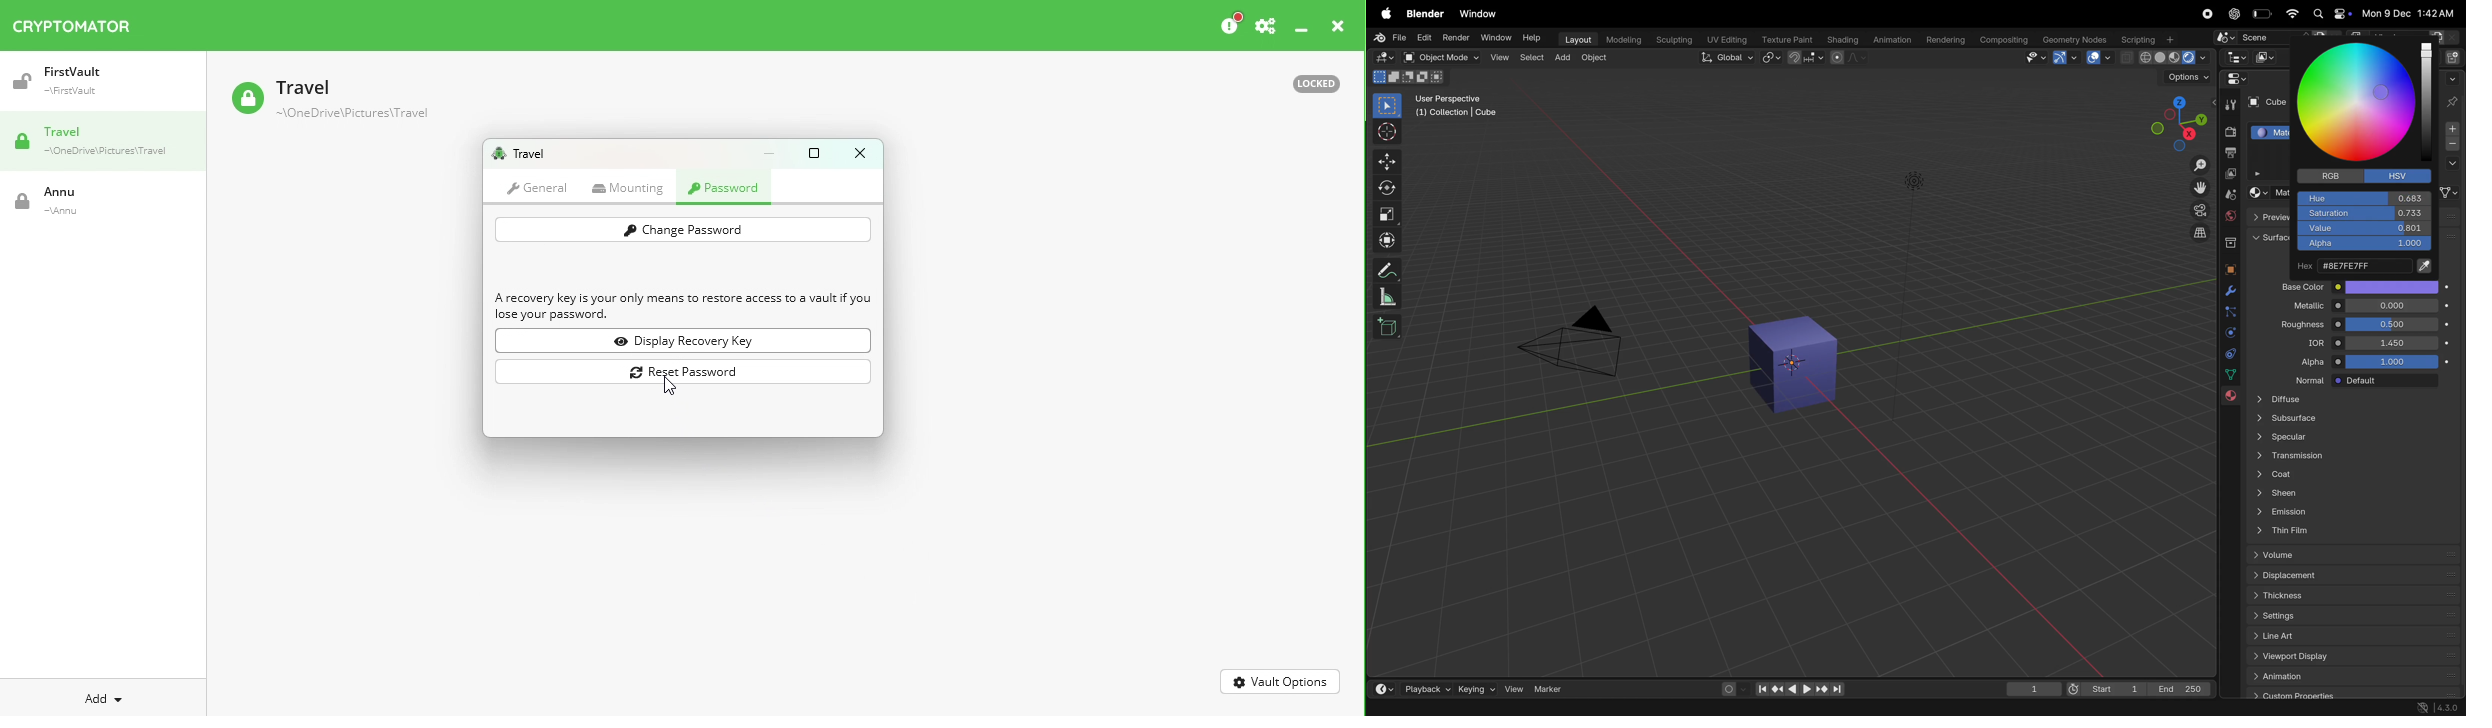 This screenshot has width=2492, height=728. I want to click on Vault, so click(85, 201).